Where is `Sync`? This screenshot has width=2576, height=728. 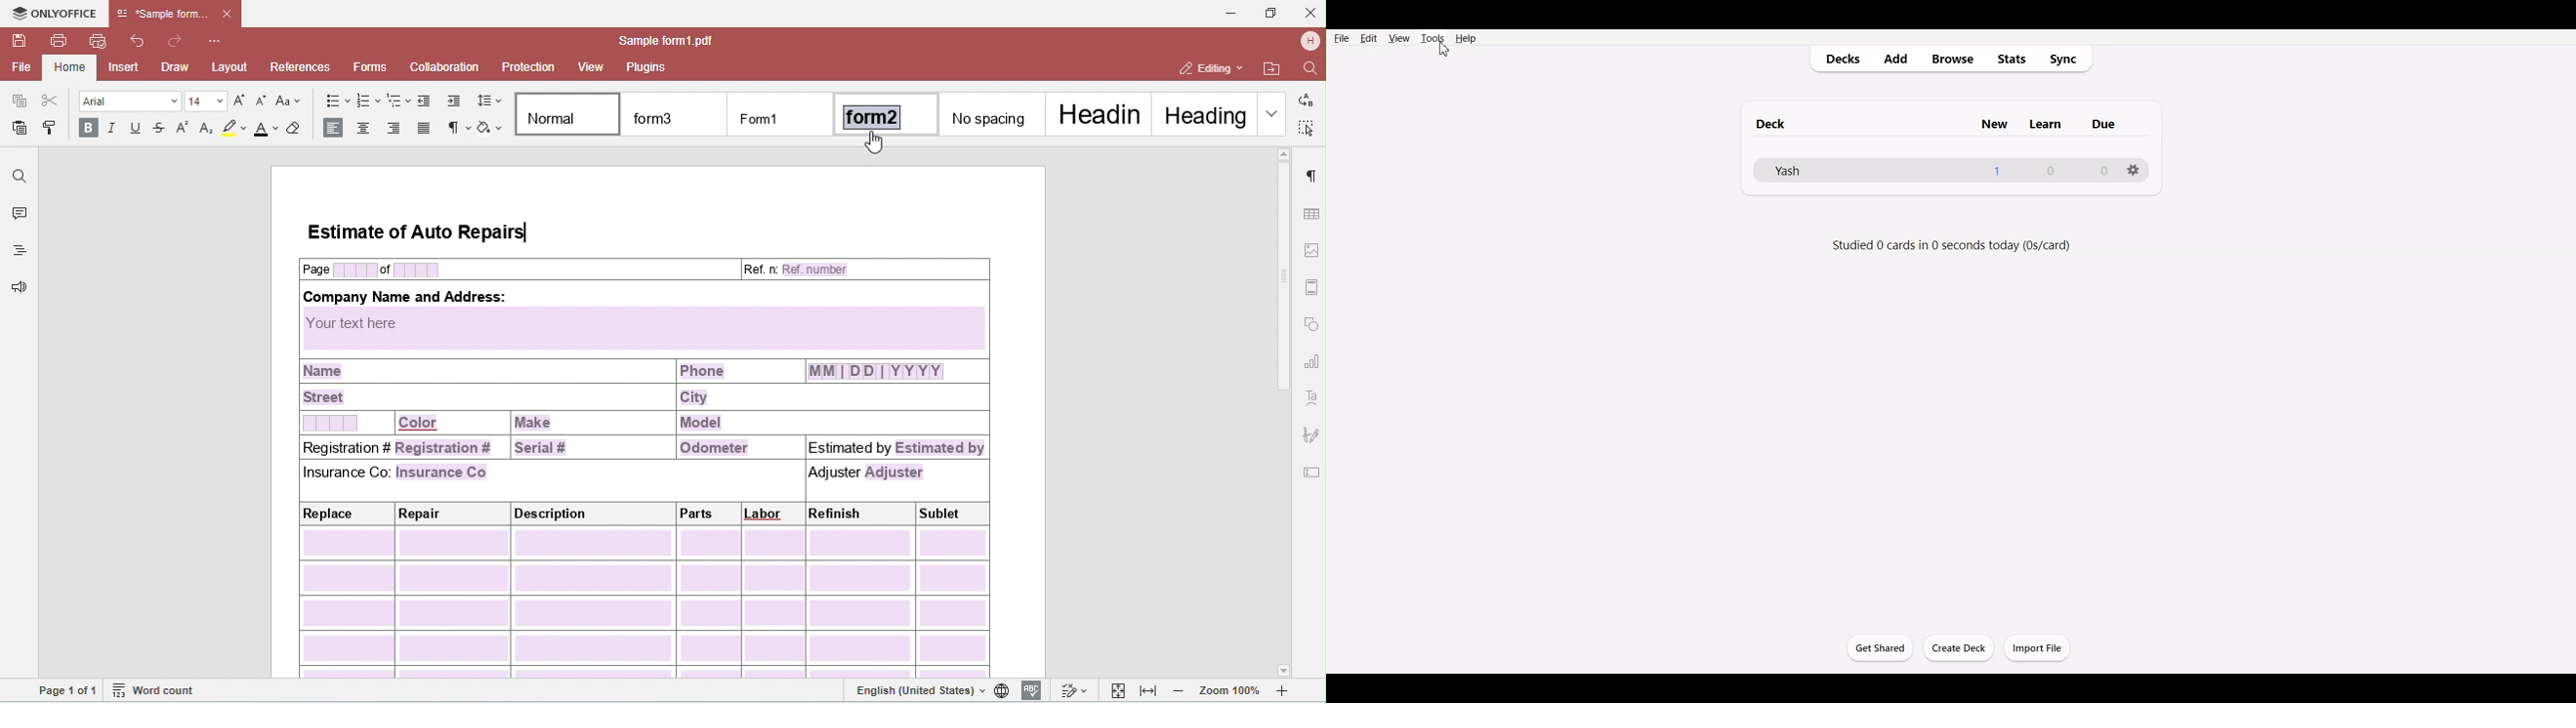 Sync is located at coordinates (2069, 59).